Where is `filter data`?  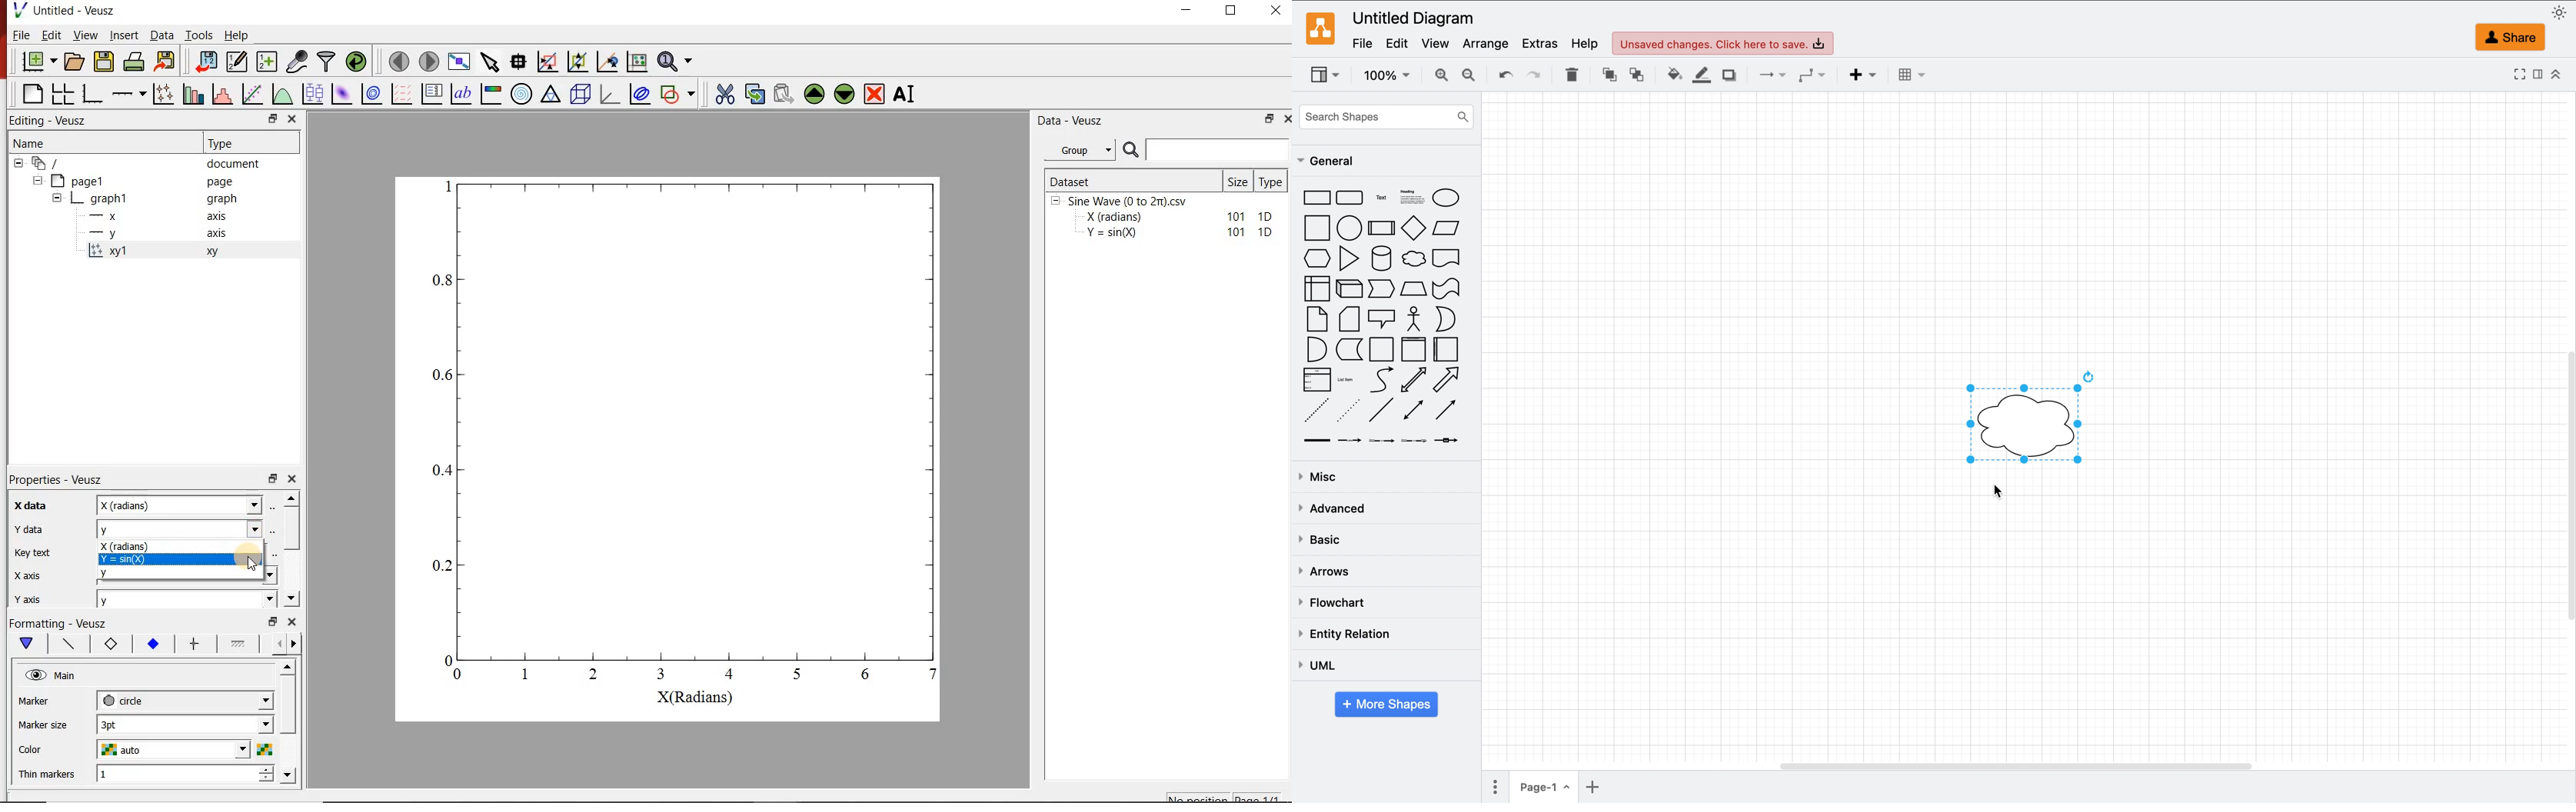
filter data is located at coordinates (328, 62).